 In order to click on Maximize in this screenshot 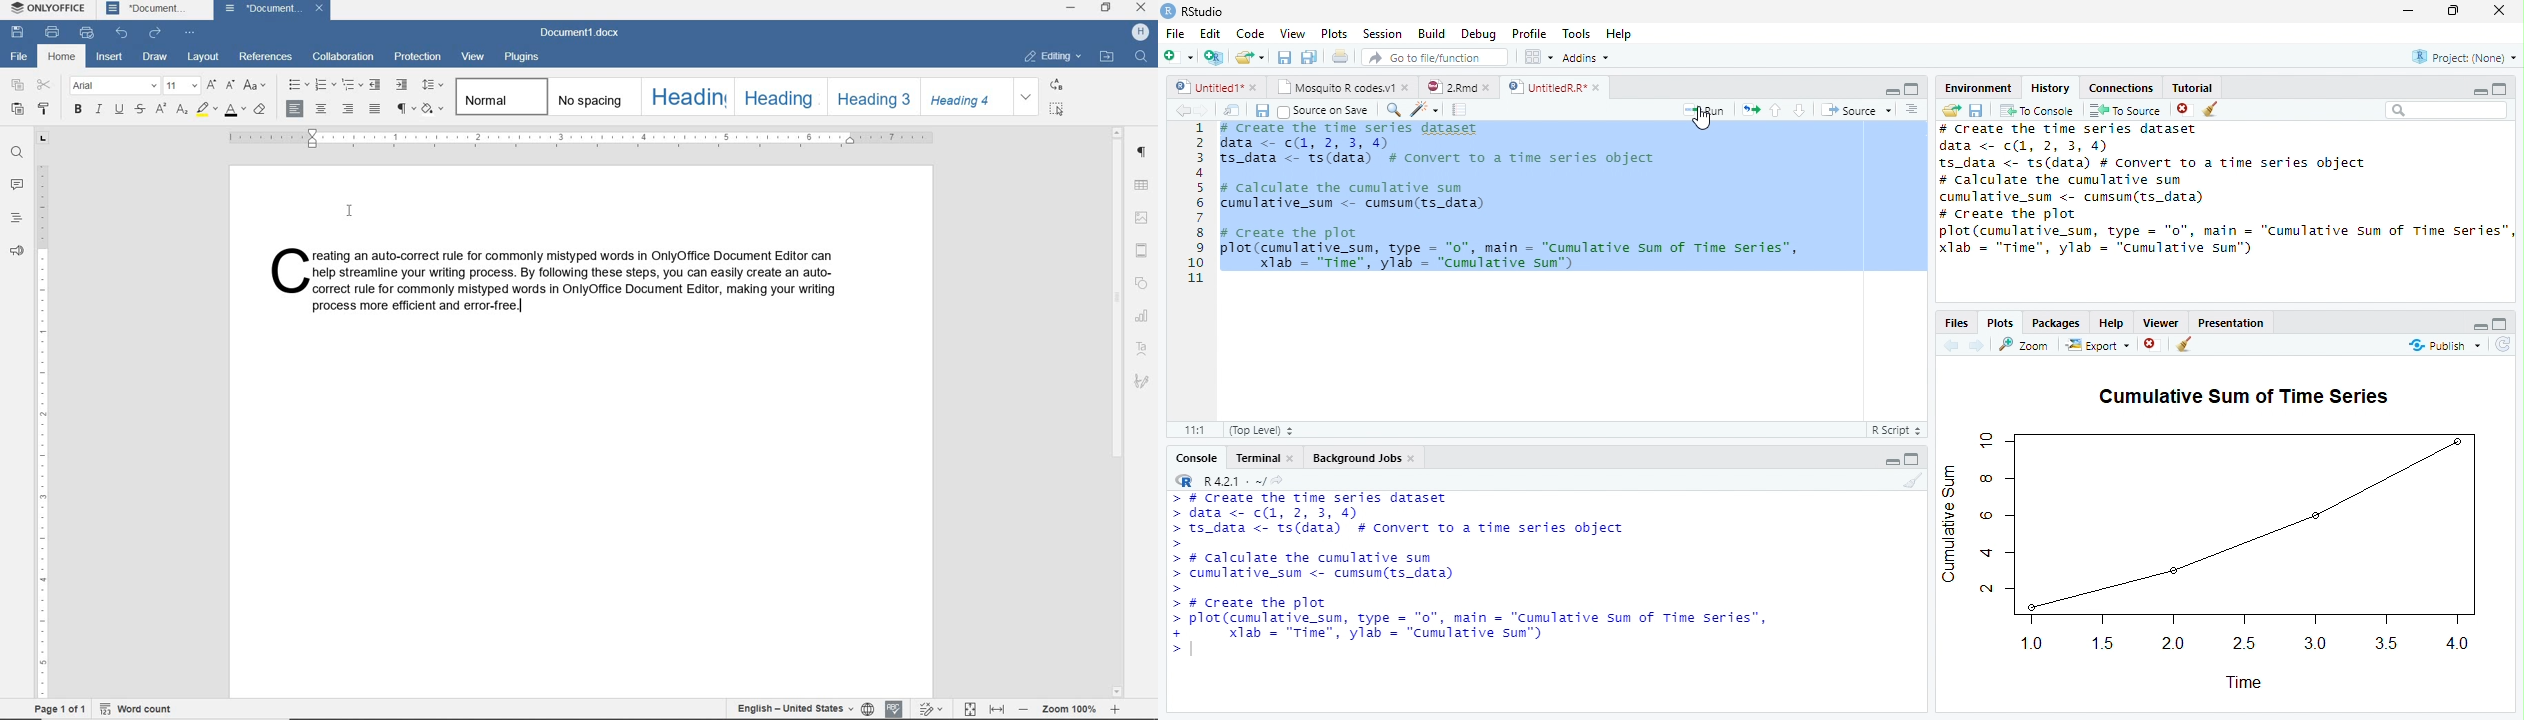, I will do `click(1913, 91)`.